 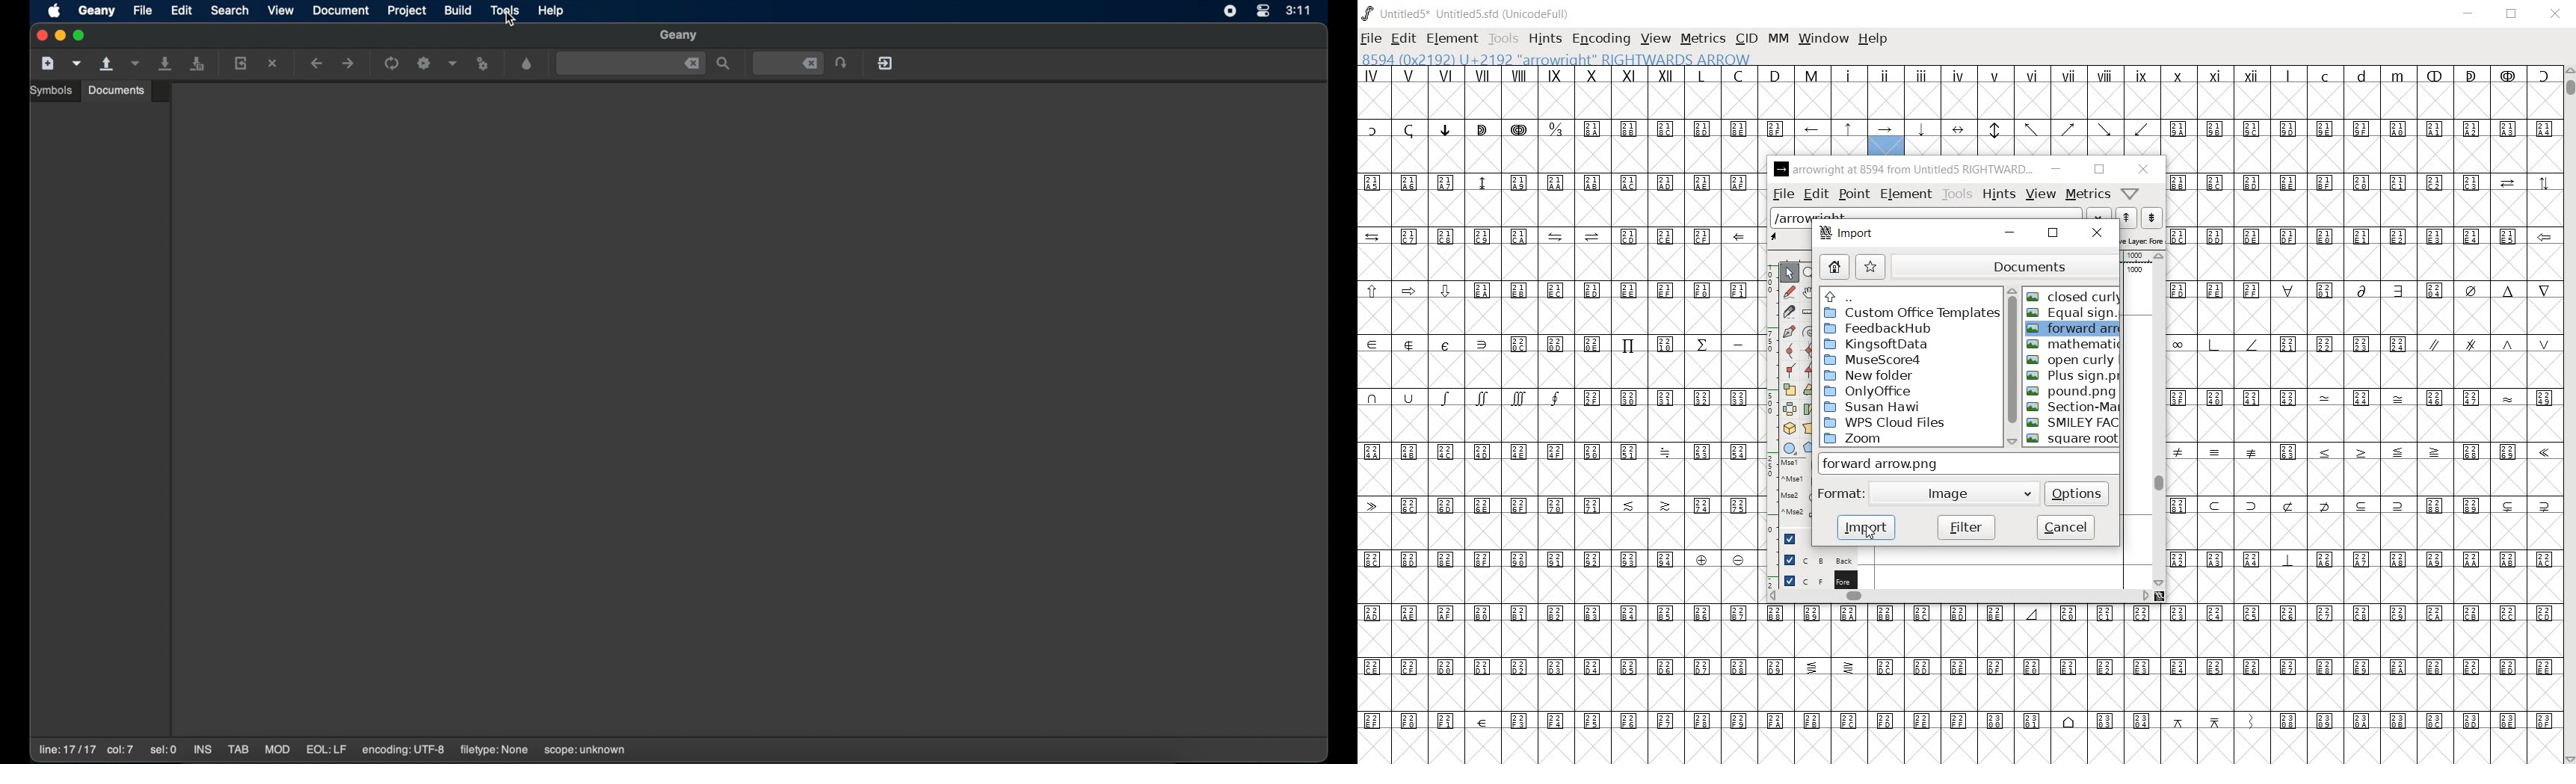 What do you see at coordinates (1903, 170) in the screenshot?
I see `arrowright at 8594 from Untitled5.RIGHTWARD...` at bounding box center [1903, 170].